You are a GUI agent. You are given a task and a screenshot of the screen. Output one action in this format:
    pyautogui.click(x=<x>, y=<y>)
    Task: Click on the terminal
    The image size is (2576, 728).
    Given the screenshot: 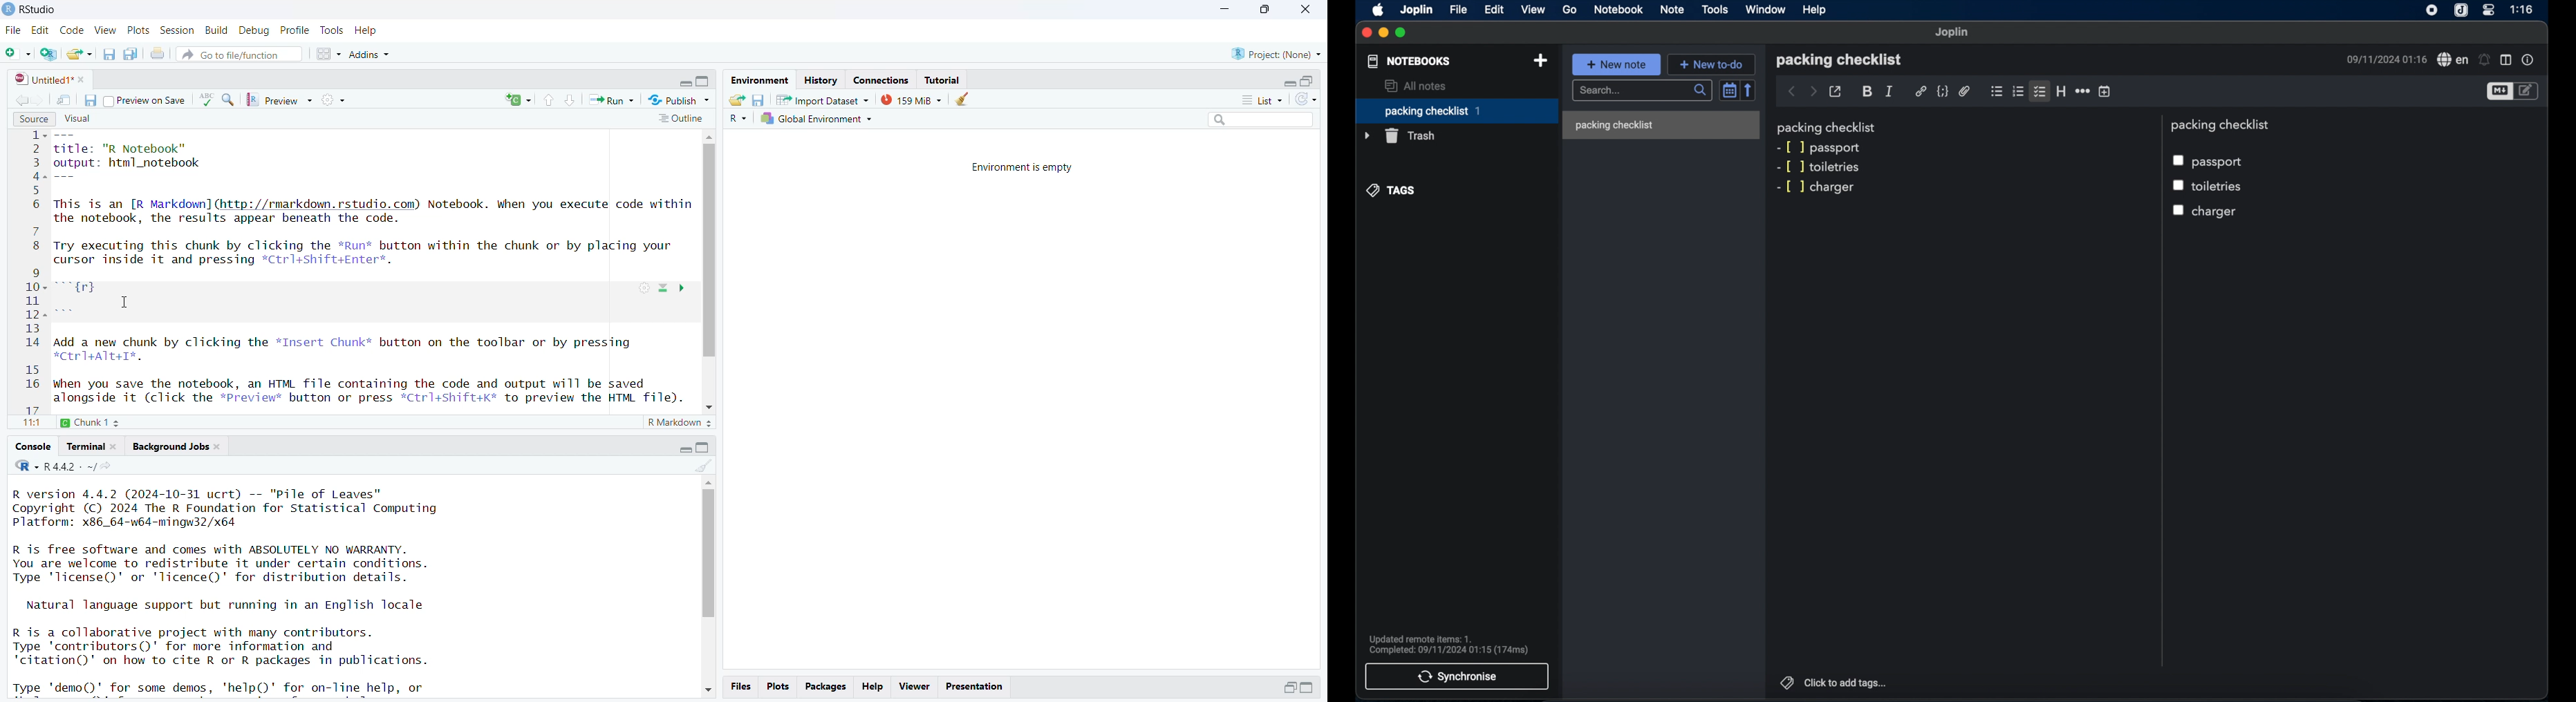 What is the action you would take?
    pyautogui.click(x=93, y=446)
    